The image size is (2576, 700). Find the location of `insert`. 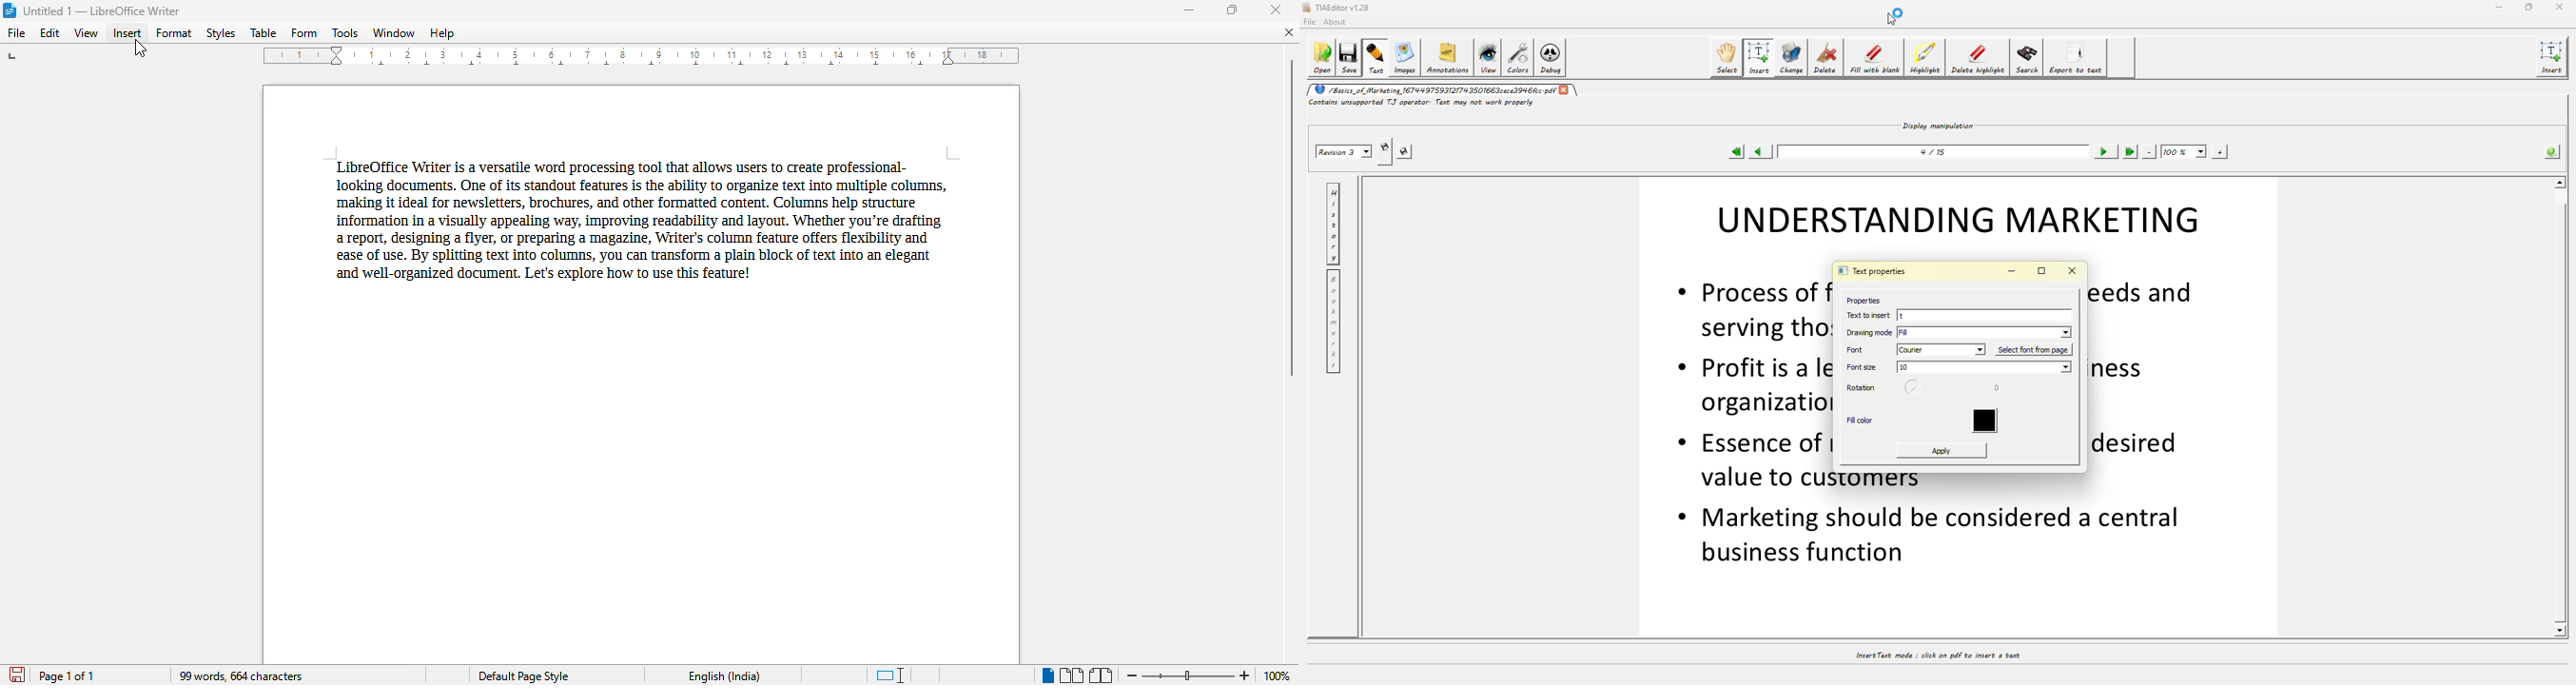

insert is located at coordinates (128, 33).